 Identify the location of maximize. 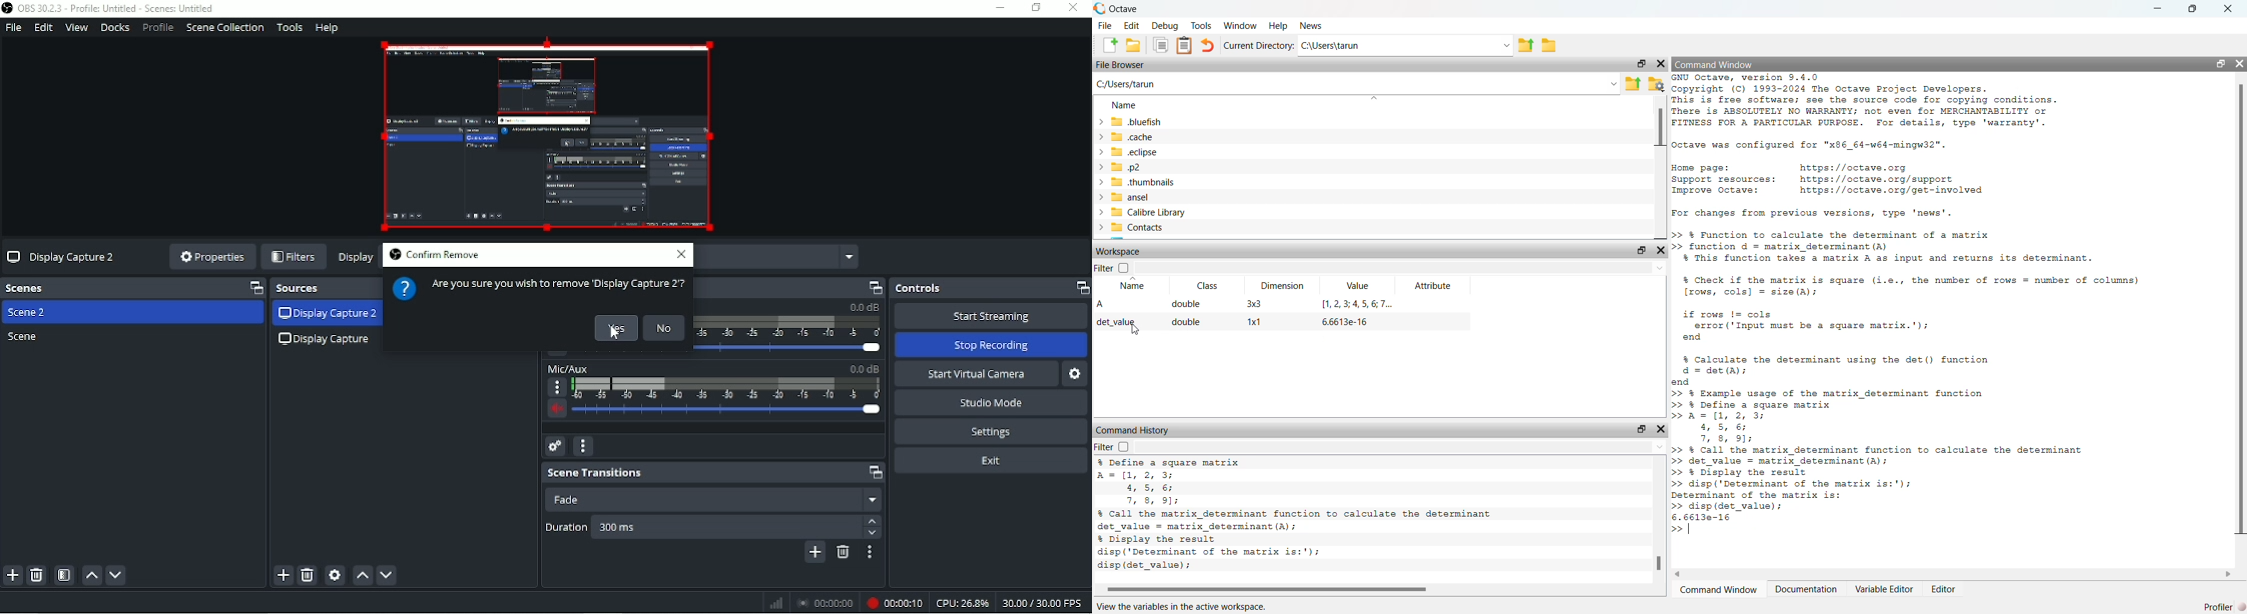
(1643, 64).